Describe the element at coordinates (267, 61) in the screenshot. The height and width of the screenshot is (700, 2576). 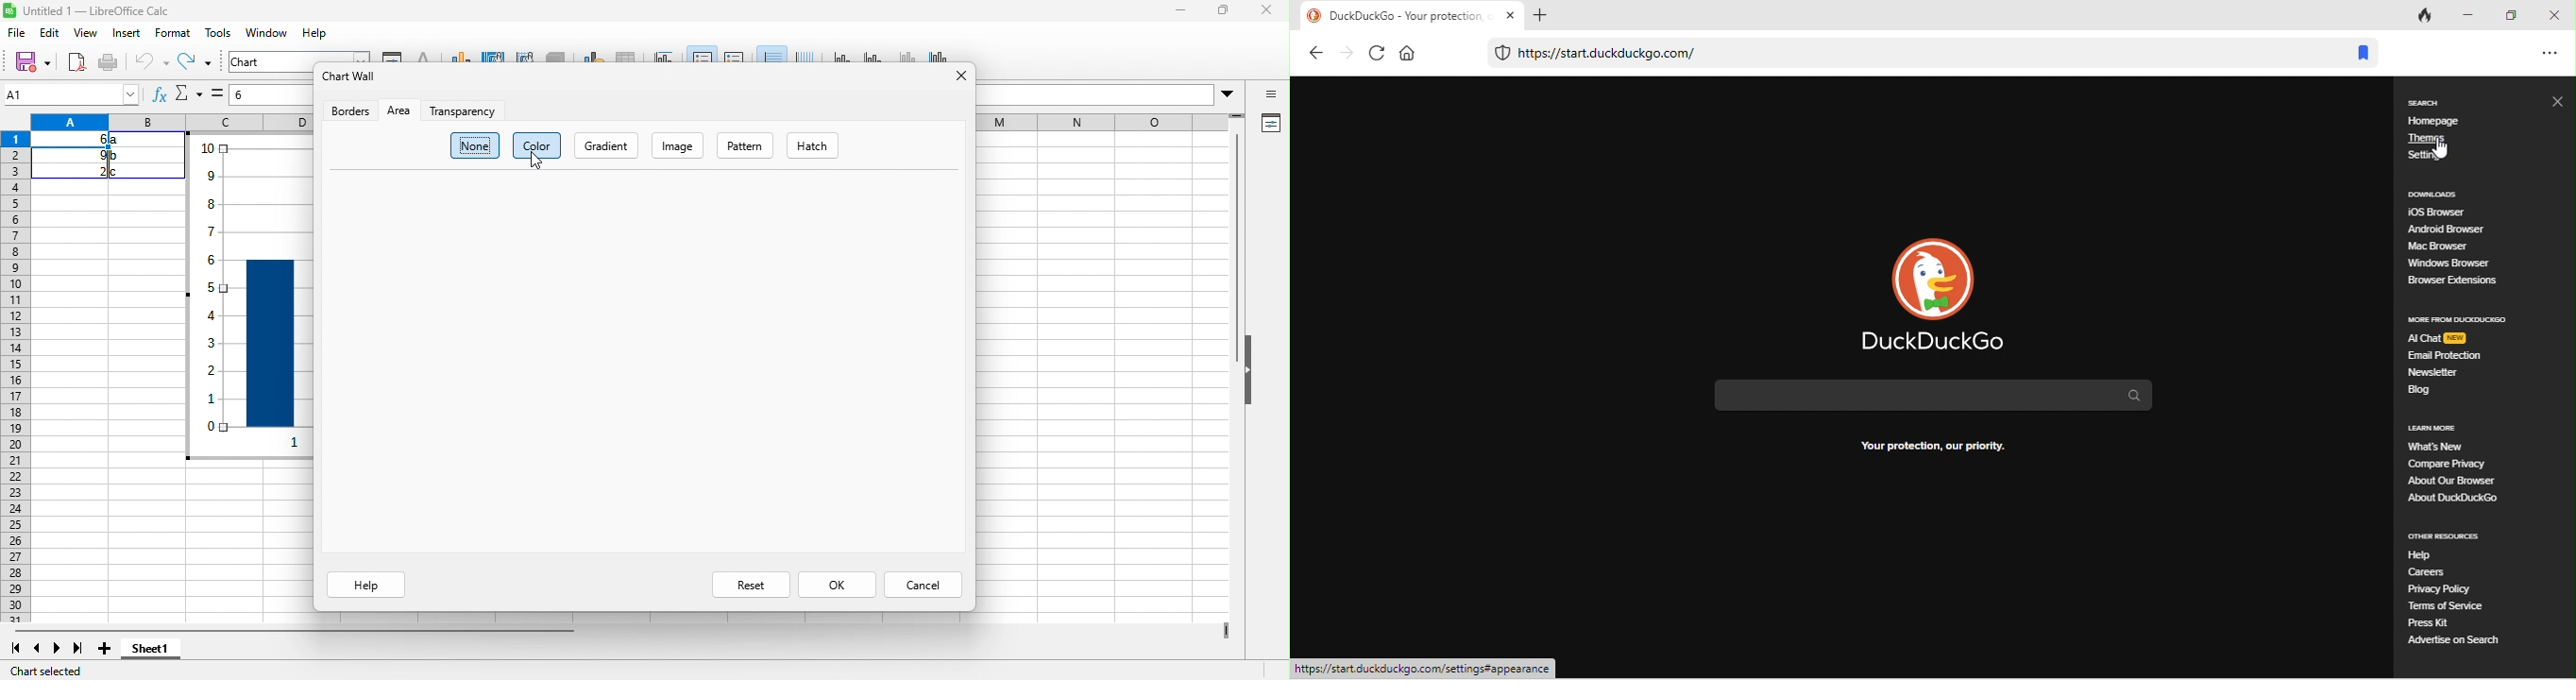
I see `chart ` at that location.